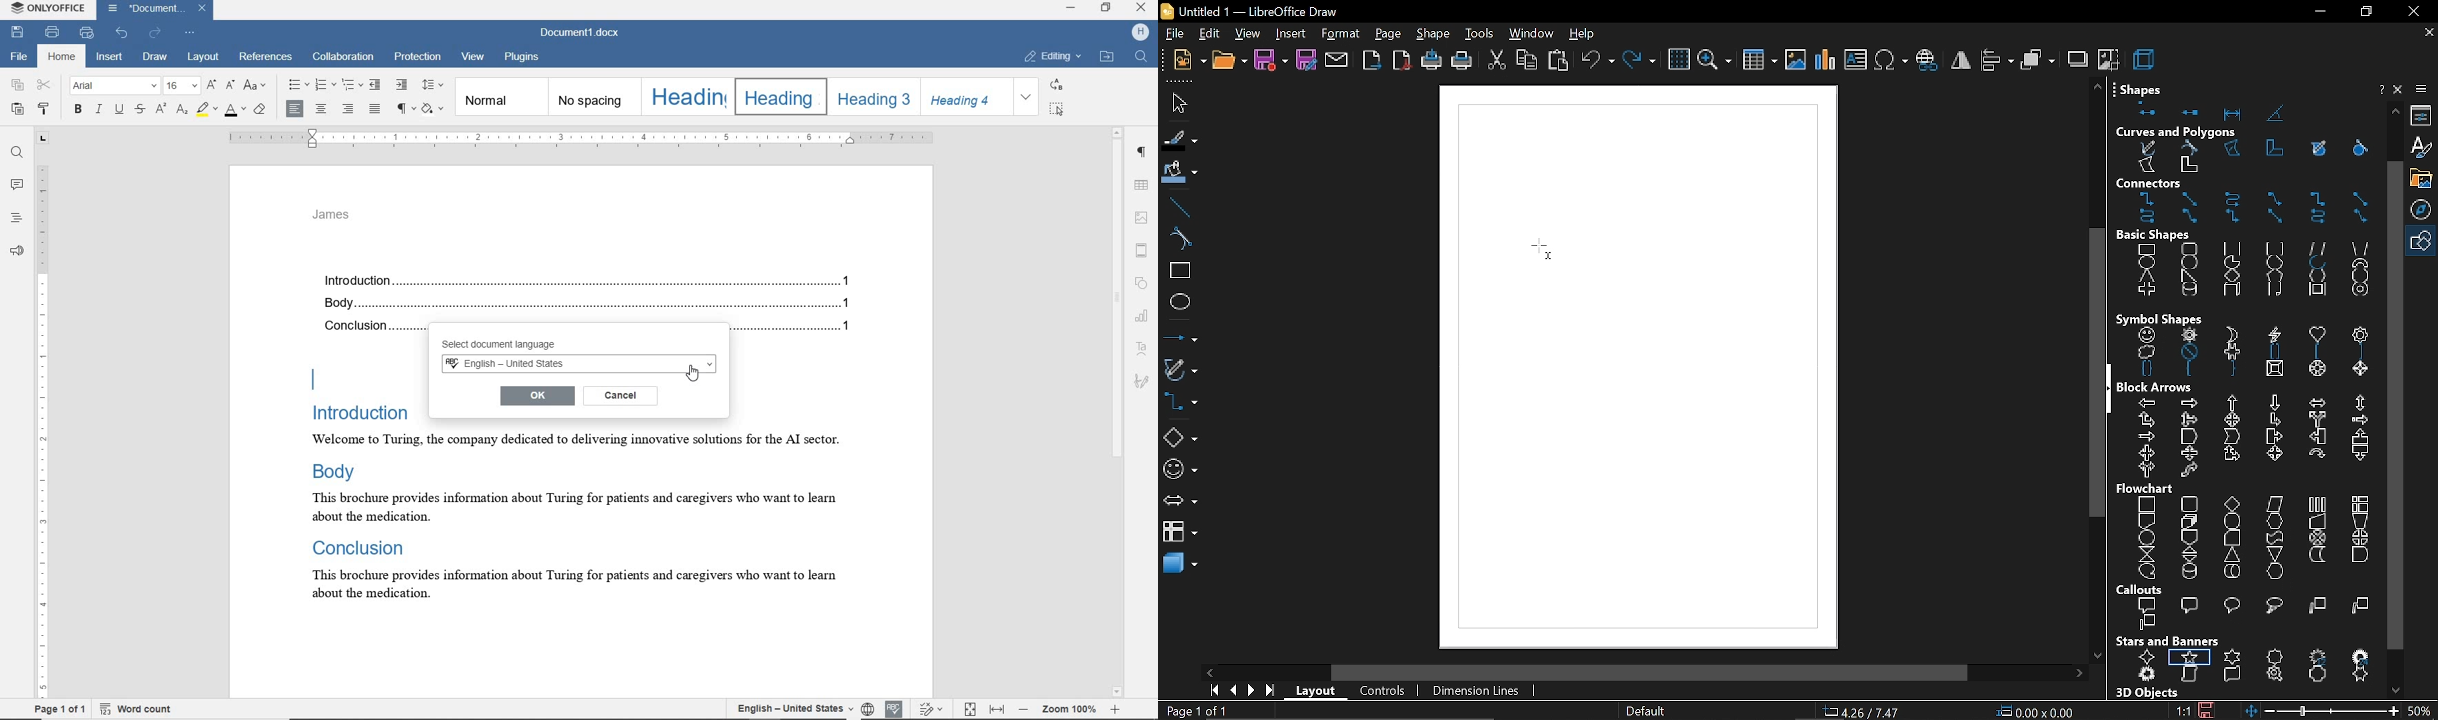  Describe the element at coordinates (788, 708) in the screenshot. I see `set document language` at that location.